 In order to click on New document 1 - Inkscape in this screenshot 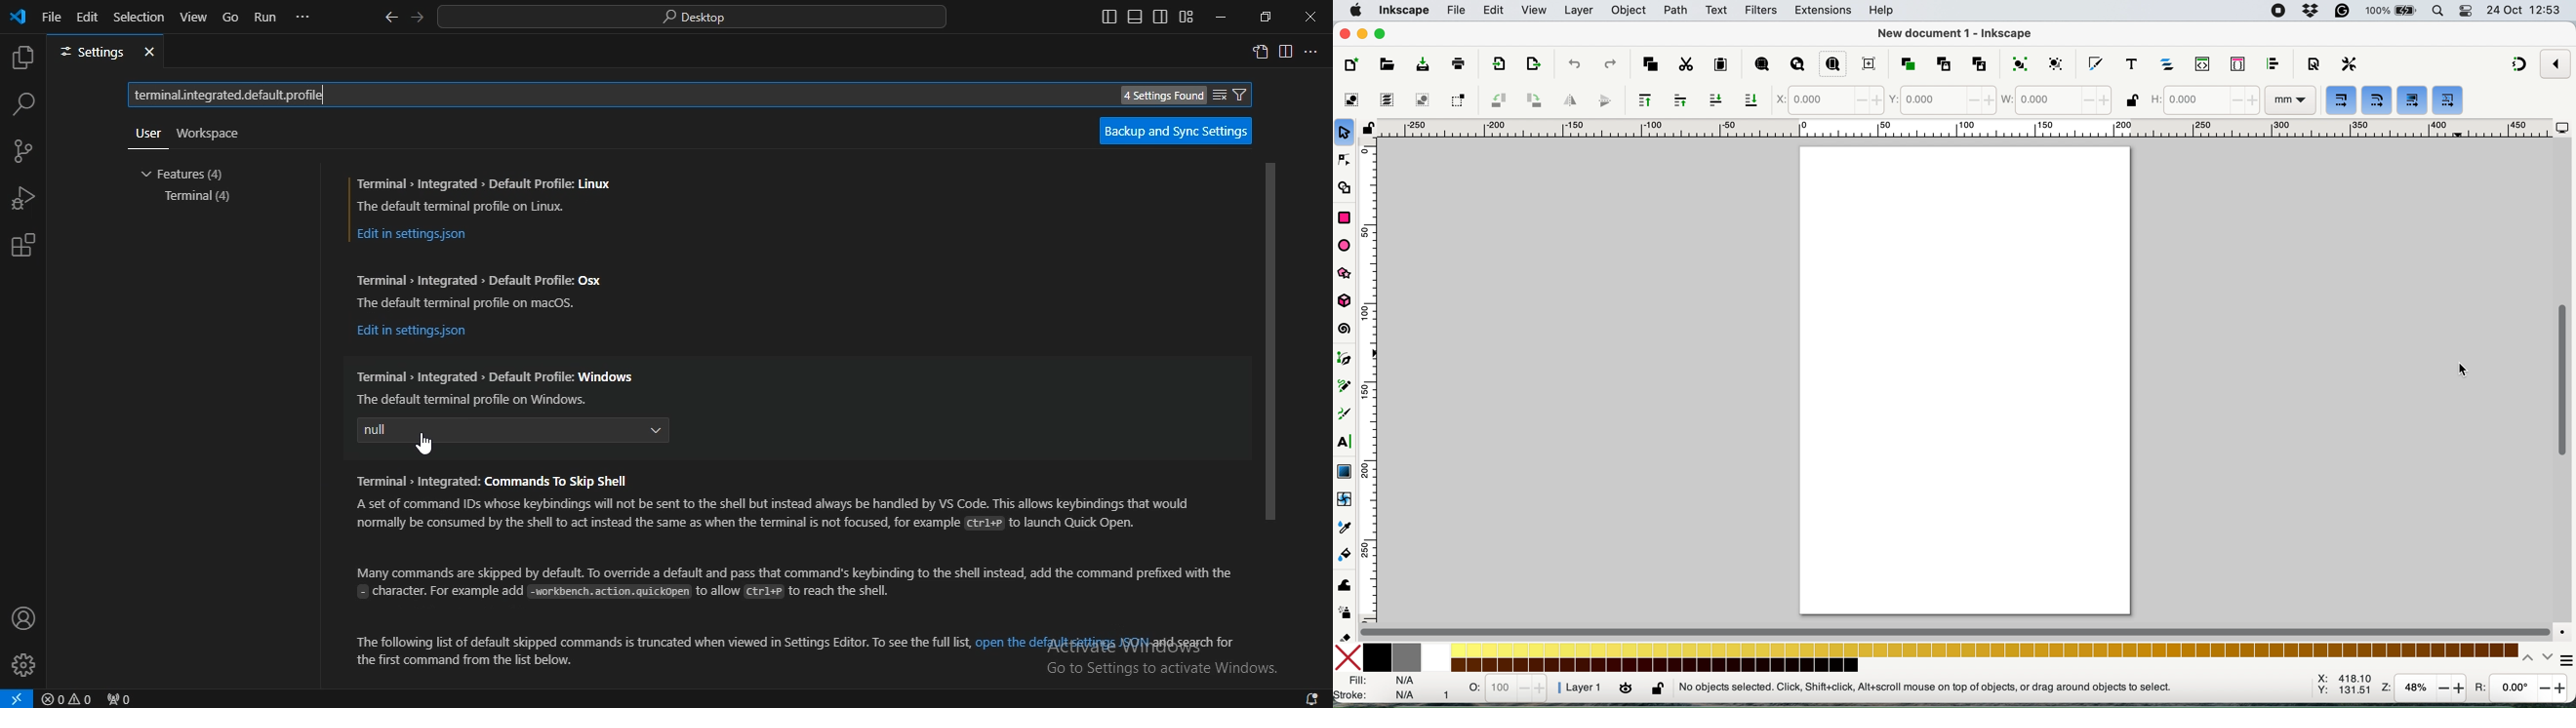, I will do `click(1960, 34)`.